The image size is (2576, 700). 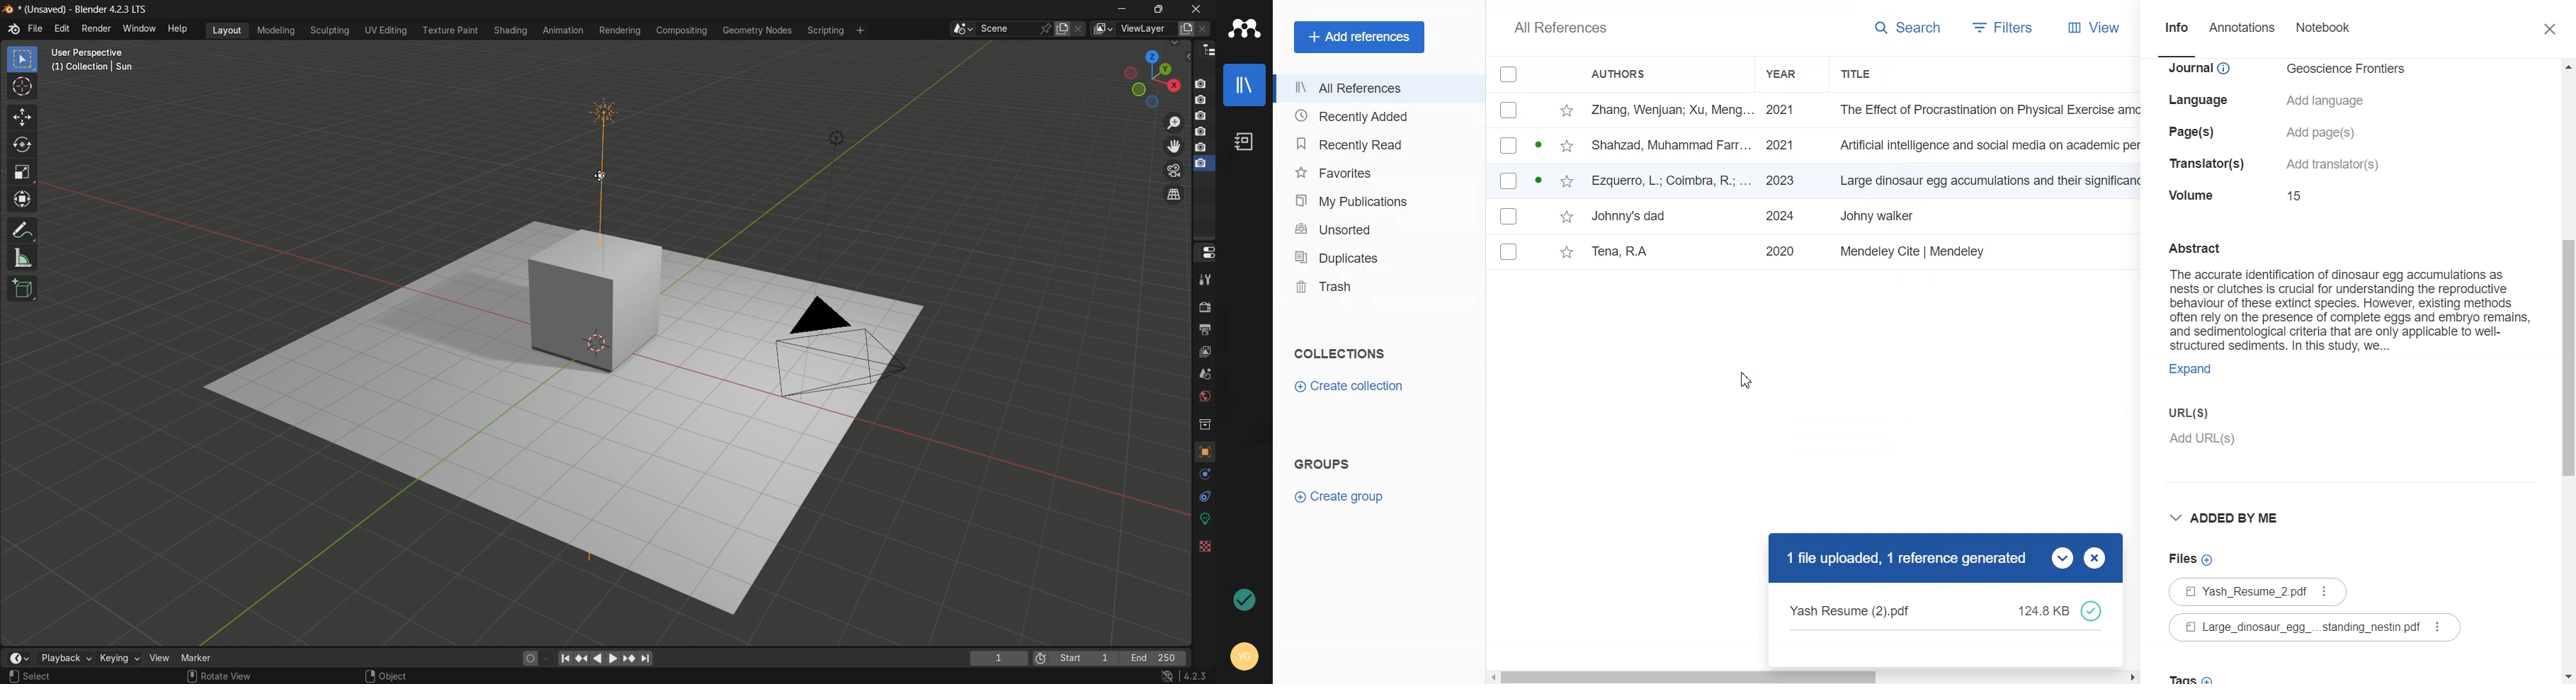 What do you see at coordinates (566, 659) in the screenshot?
I see `jump to endpoint` at bounding box center [566, 659].